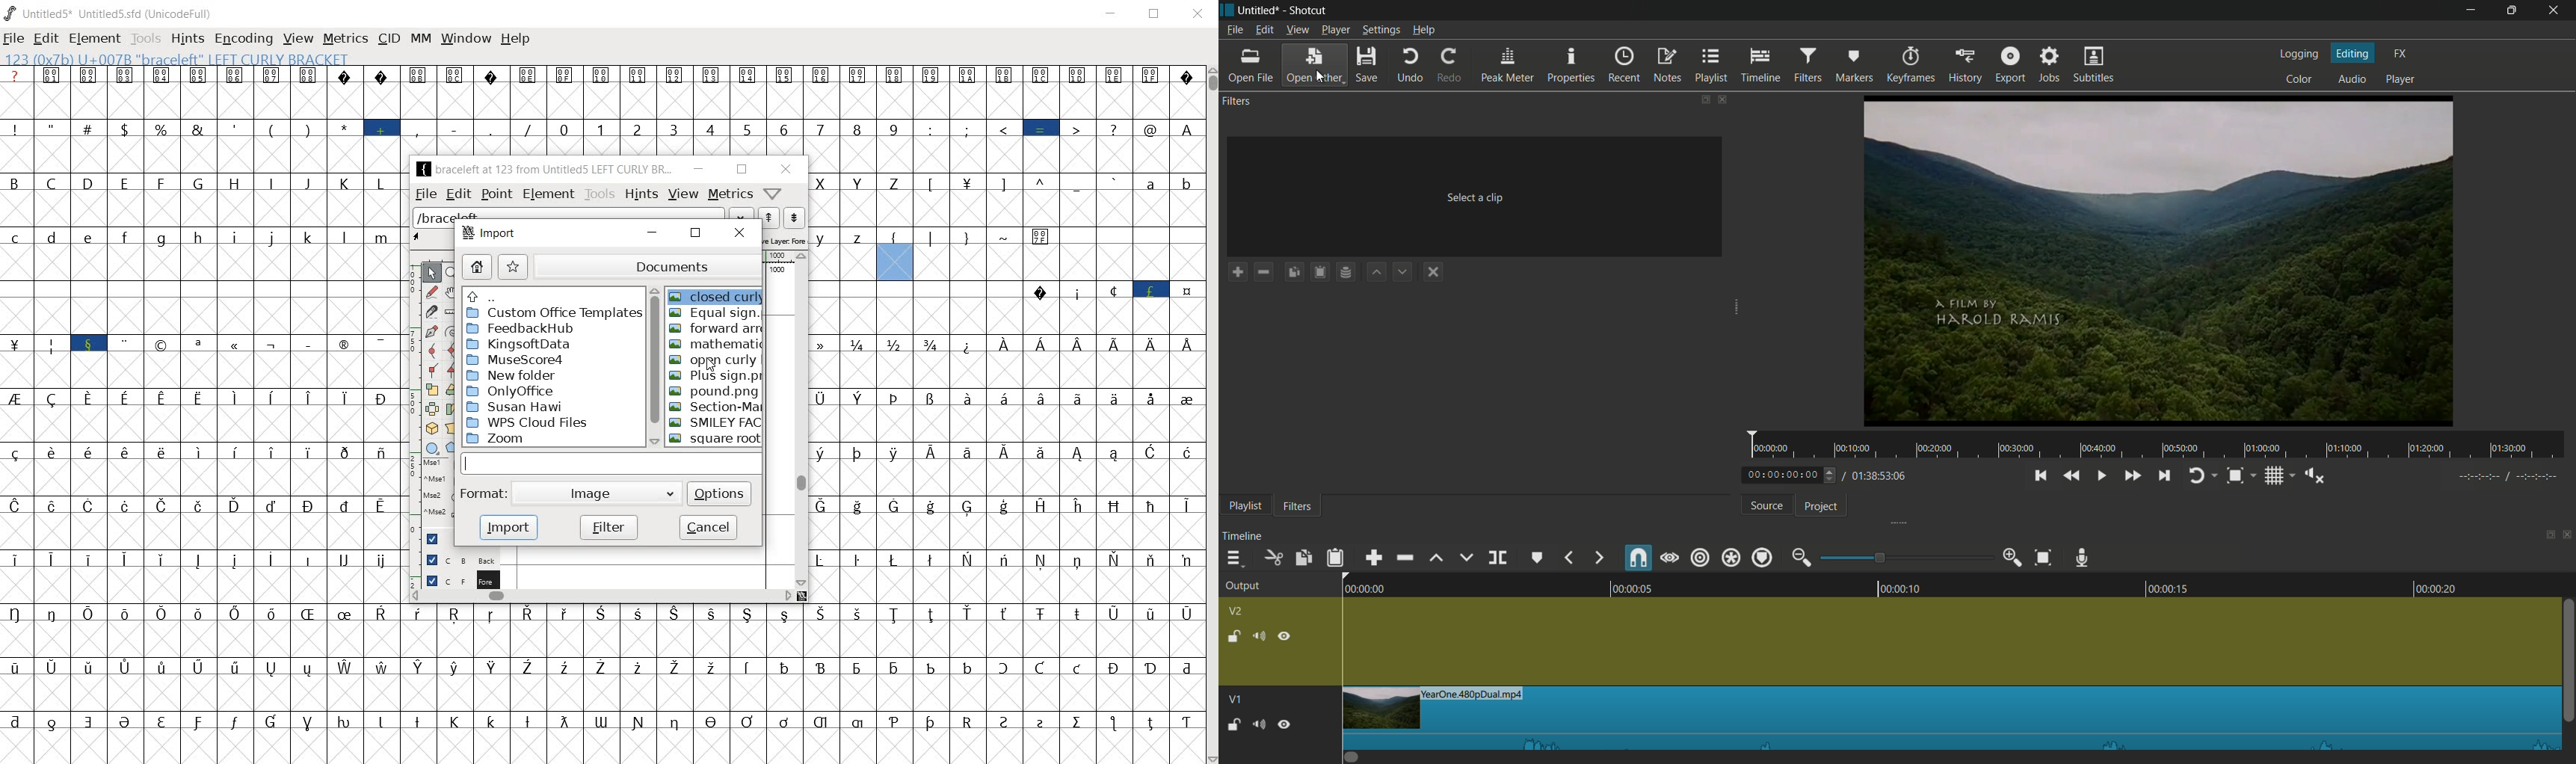  I want to click on audio, so click(2352, 79).